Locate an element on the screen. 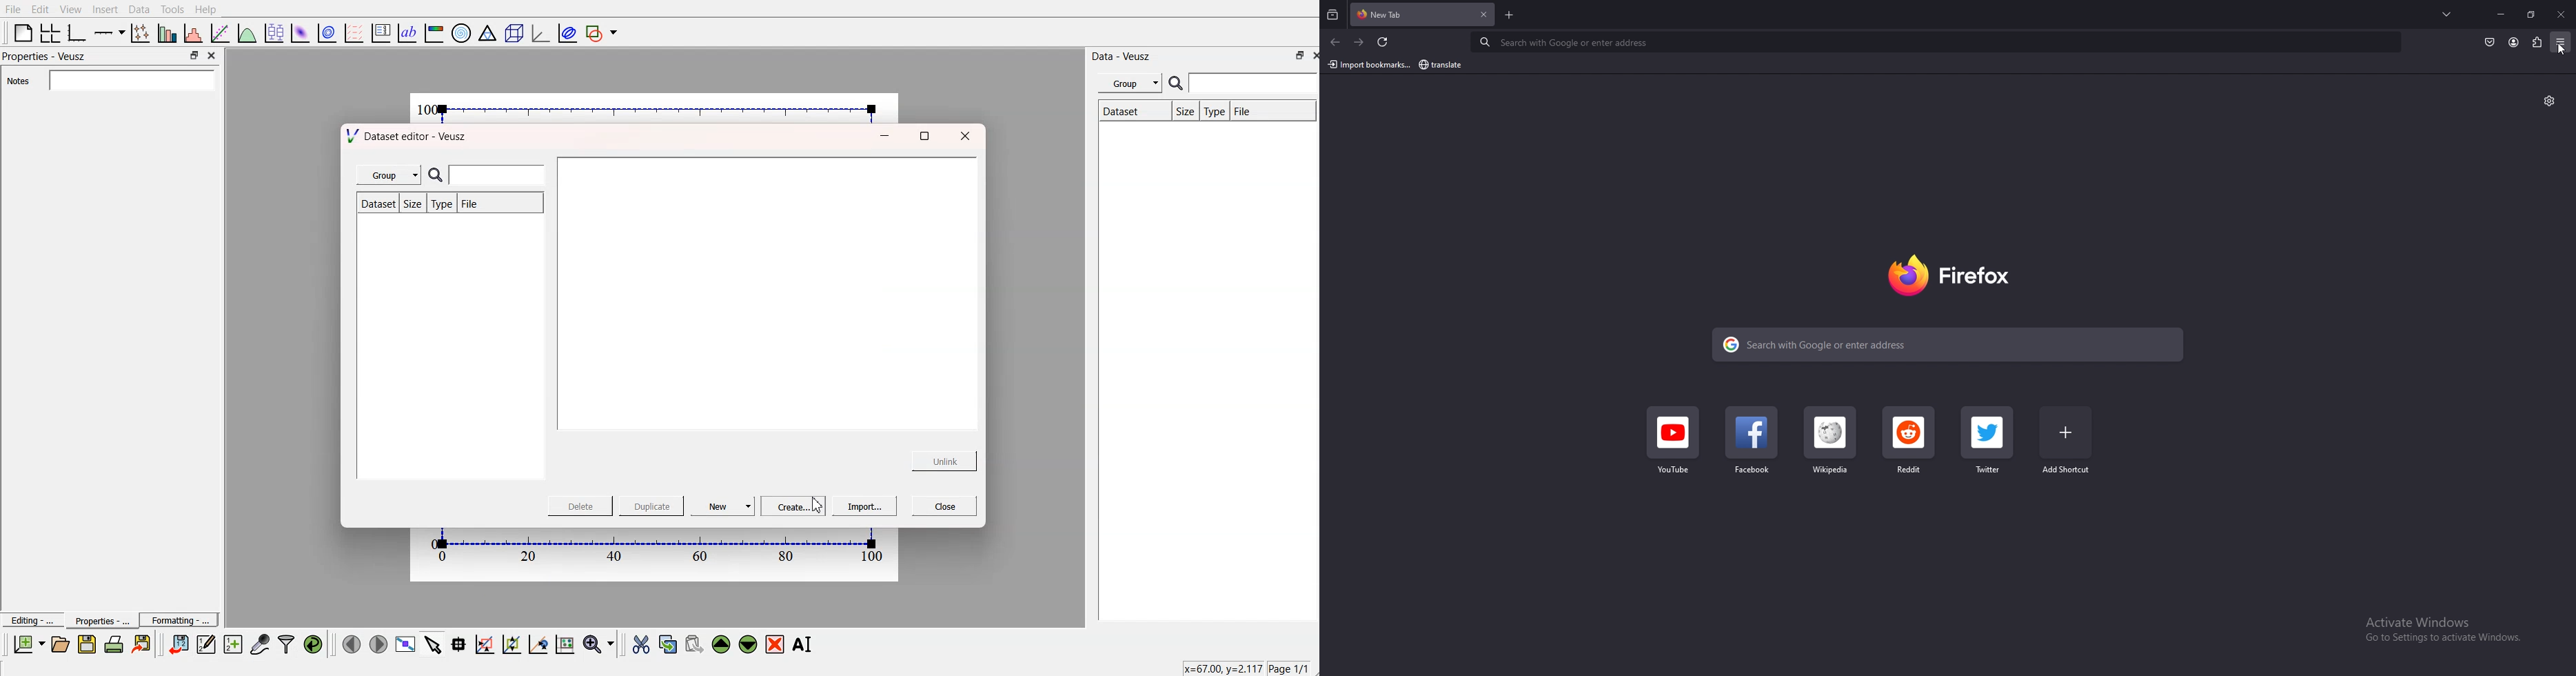 This screenshot has width=2576, height=700. histogram of dataset is located at coordinates (194, 33).